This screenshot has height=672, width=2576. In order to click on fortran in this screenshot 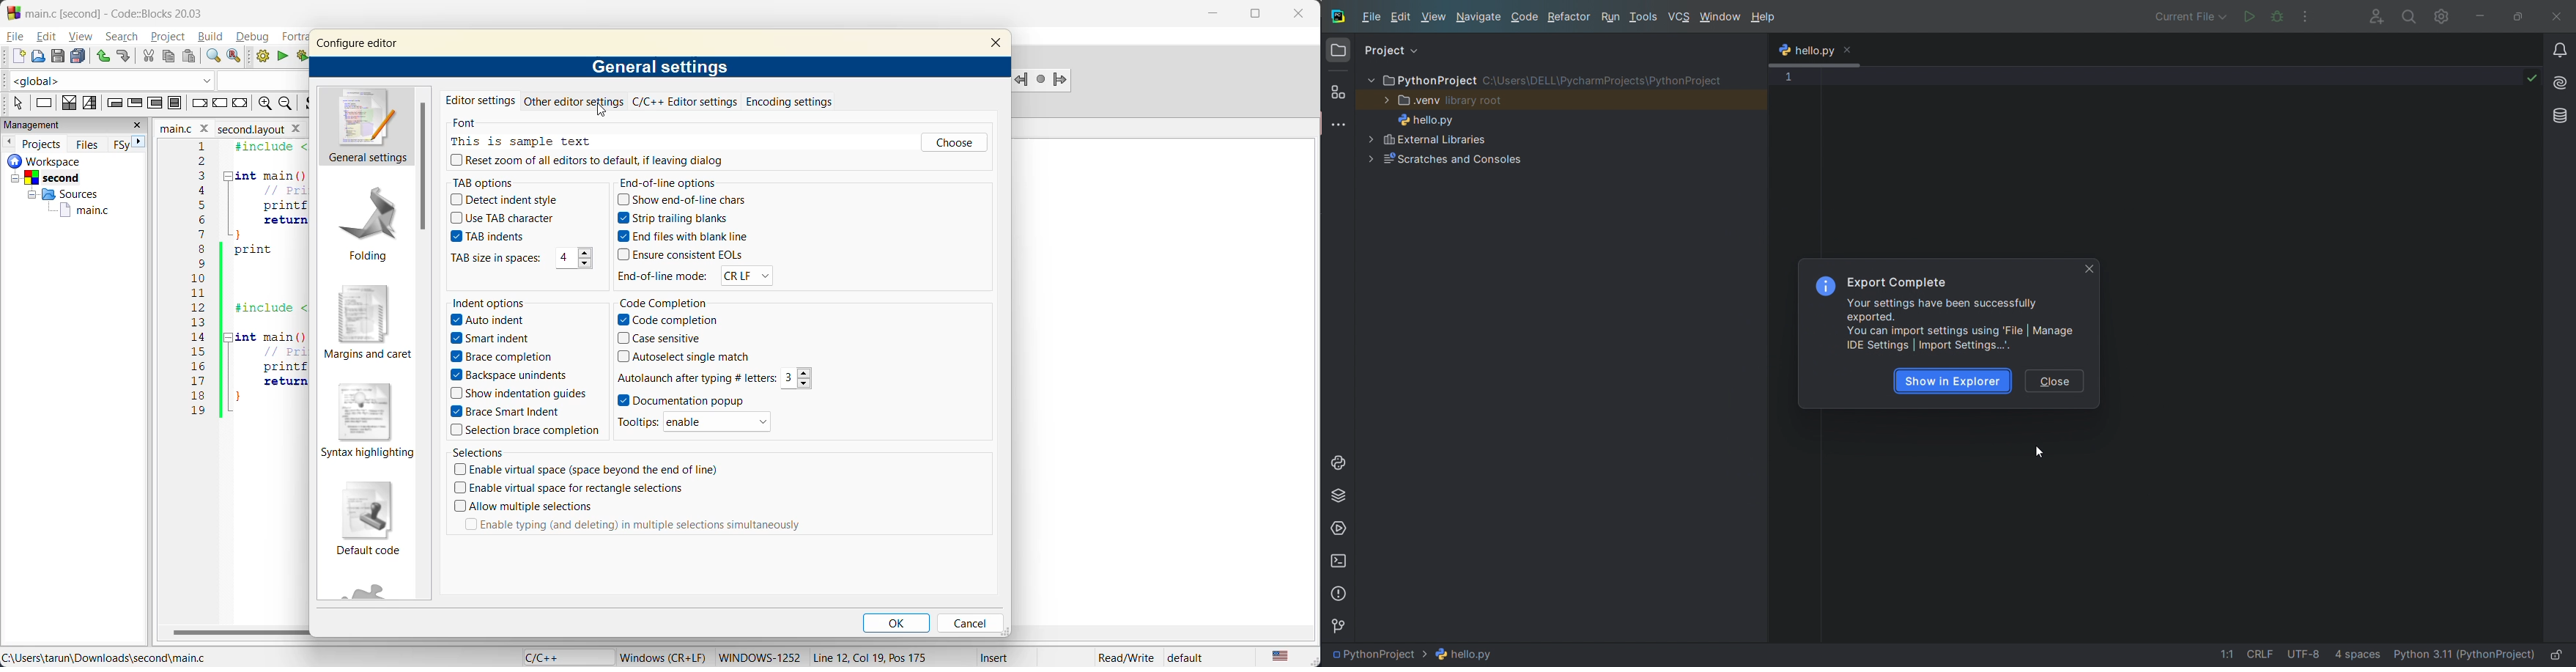, I will do `click(290, 37)`.